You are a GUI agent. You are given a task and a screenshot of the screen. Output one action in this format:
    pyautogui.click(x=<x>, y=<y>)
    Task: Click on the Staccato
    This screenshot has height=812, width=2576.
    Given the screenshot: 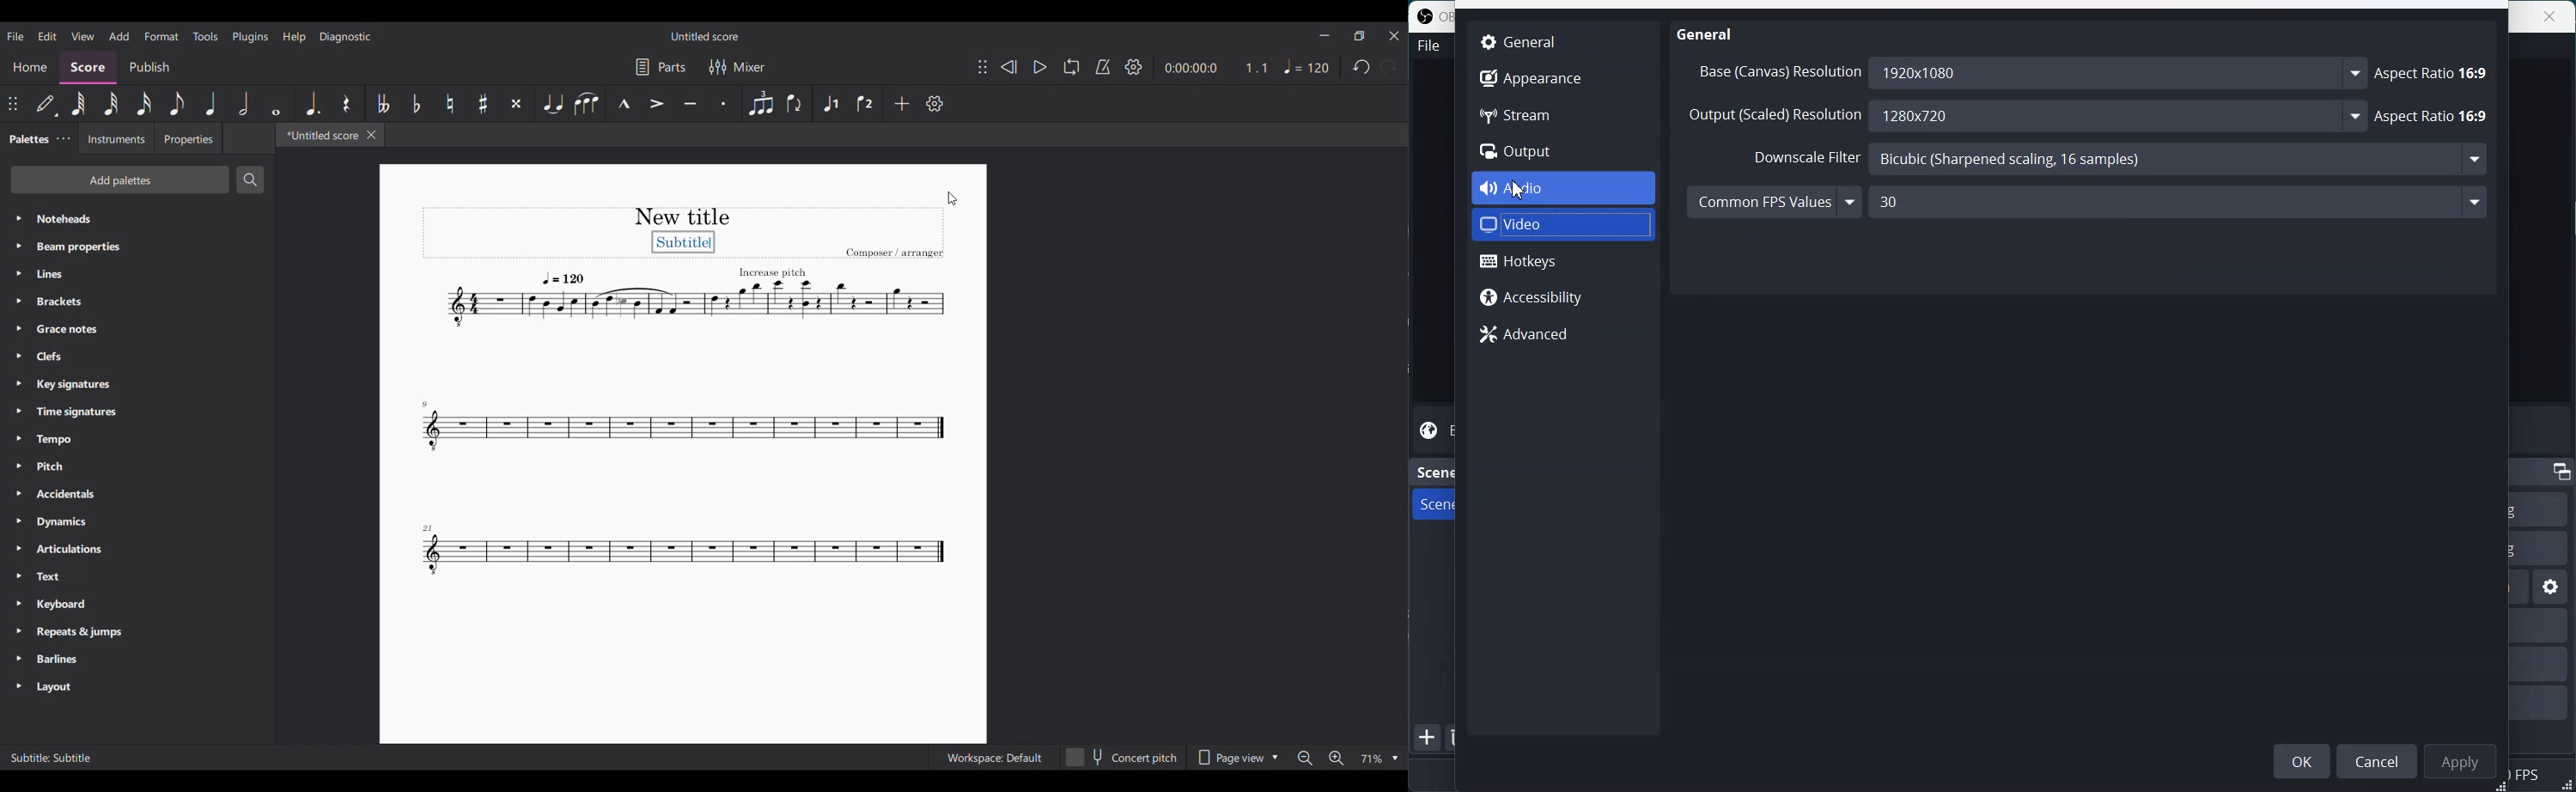 What is the action you would take?
    pyautogui.click(x=724, y=103)
    